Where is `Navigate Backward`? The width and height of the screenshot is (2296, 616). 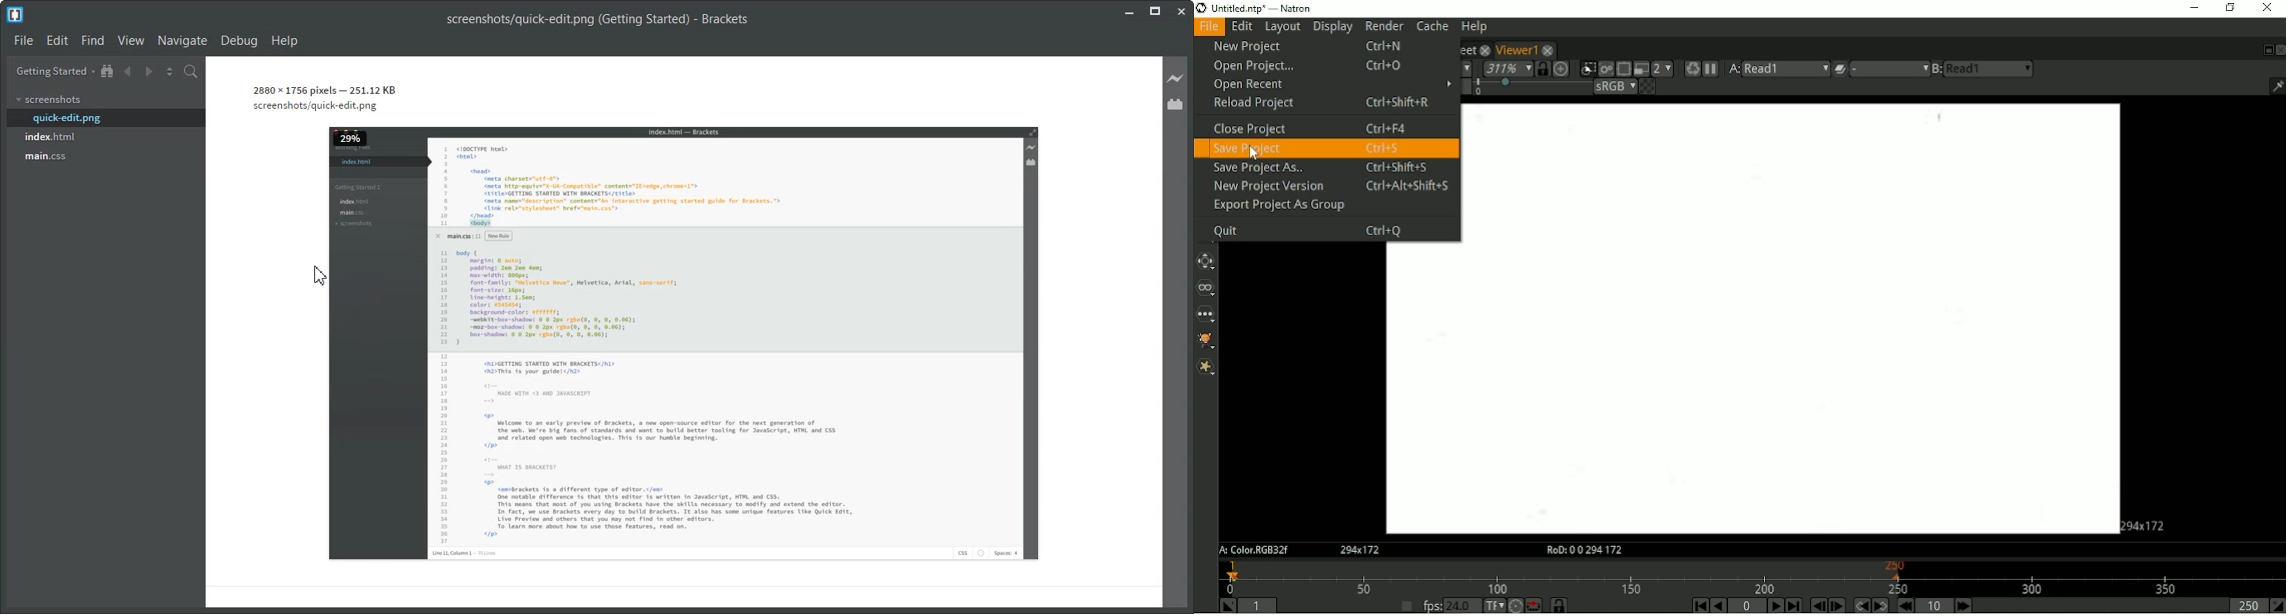 Navigate Backward is located at coordinates (128, 71).